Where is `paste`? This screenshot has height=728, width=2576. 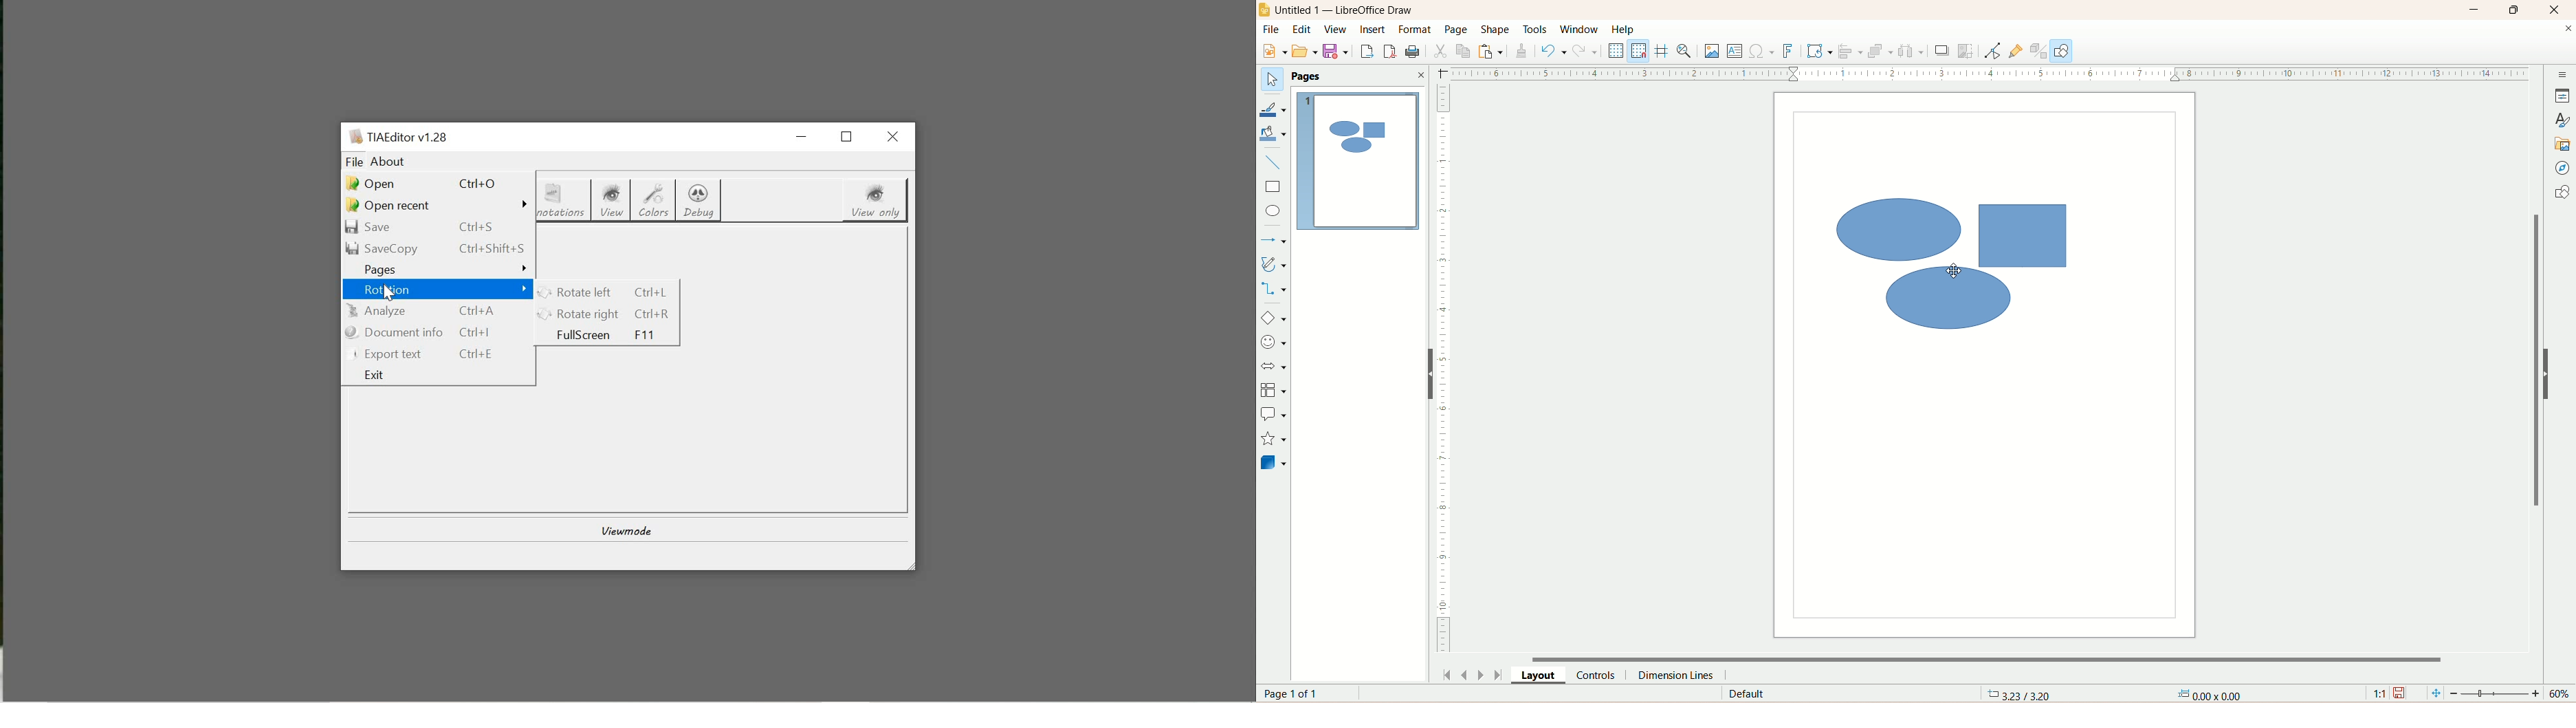
paste is located at coordinates (1490, 50).